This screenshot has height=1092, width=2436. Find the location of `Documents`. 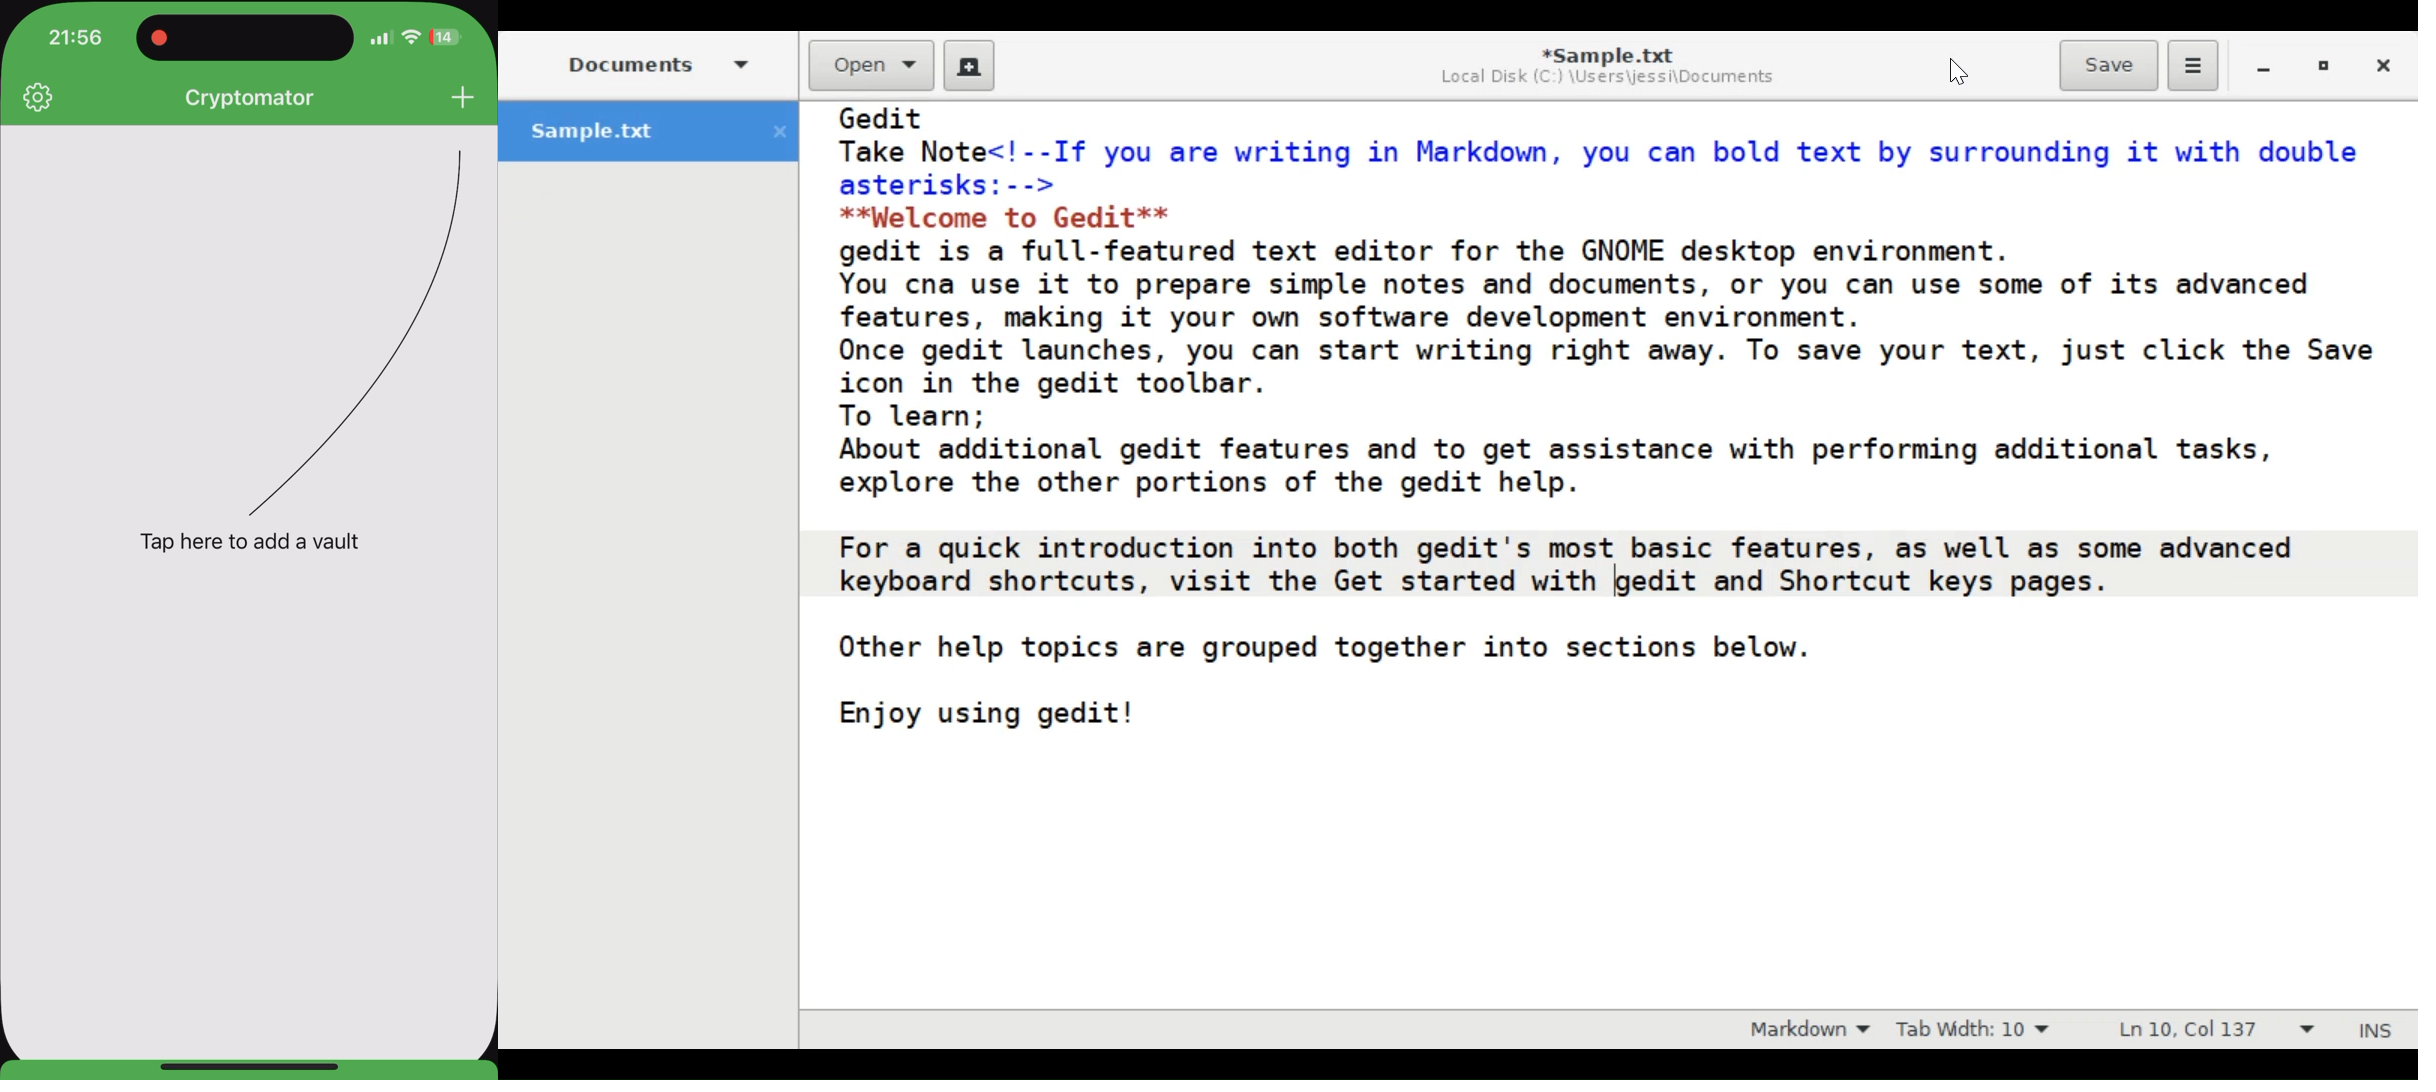

Documents is located at coordinates (663, 63).